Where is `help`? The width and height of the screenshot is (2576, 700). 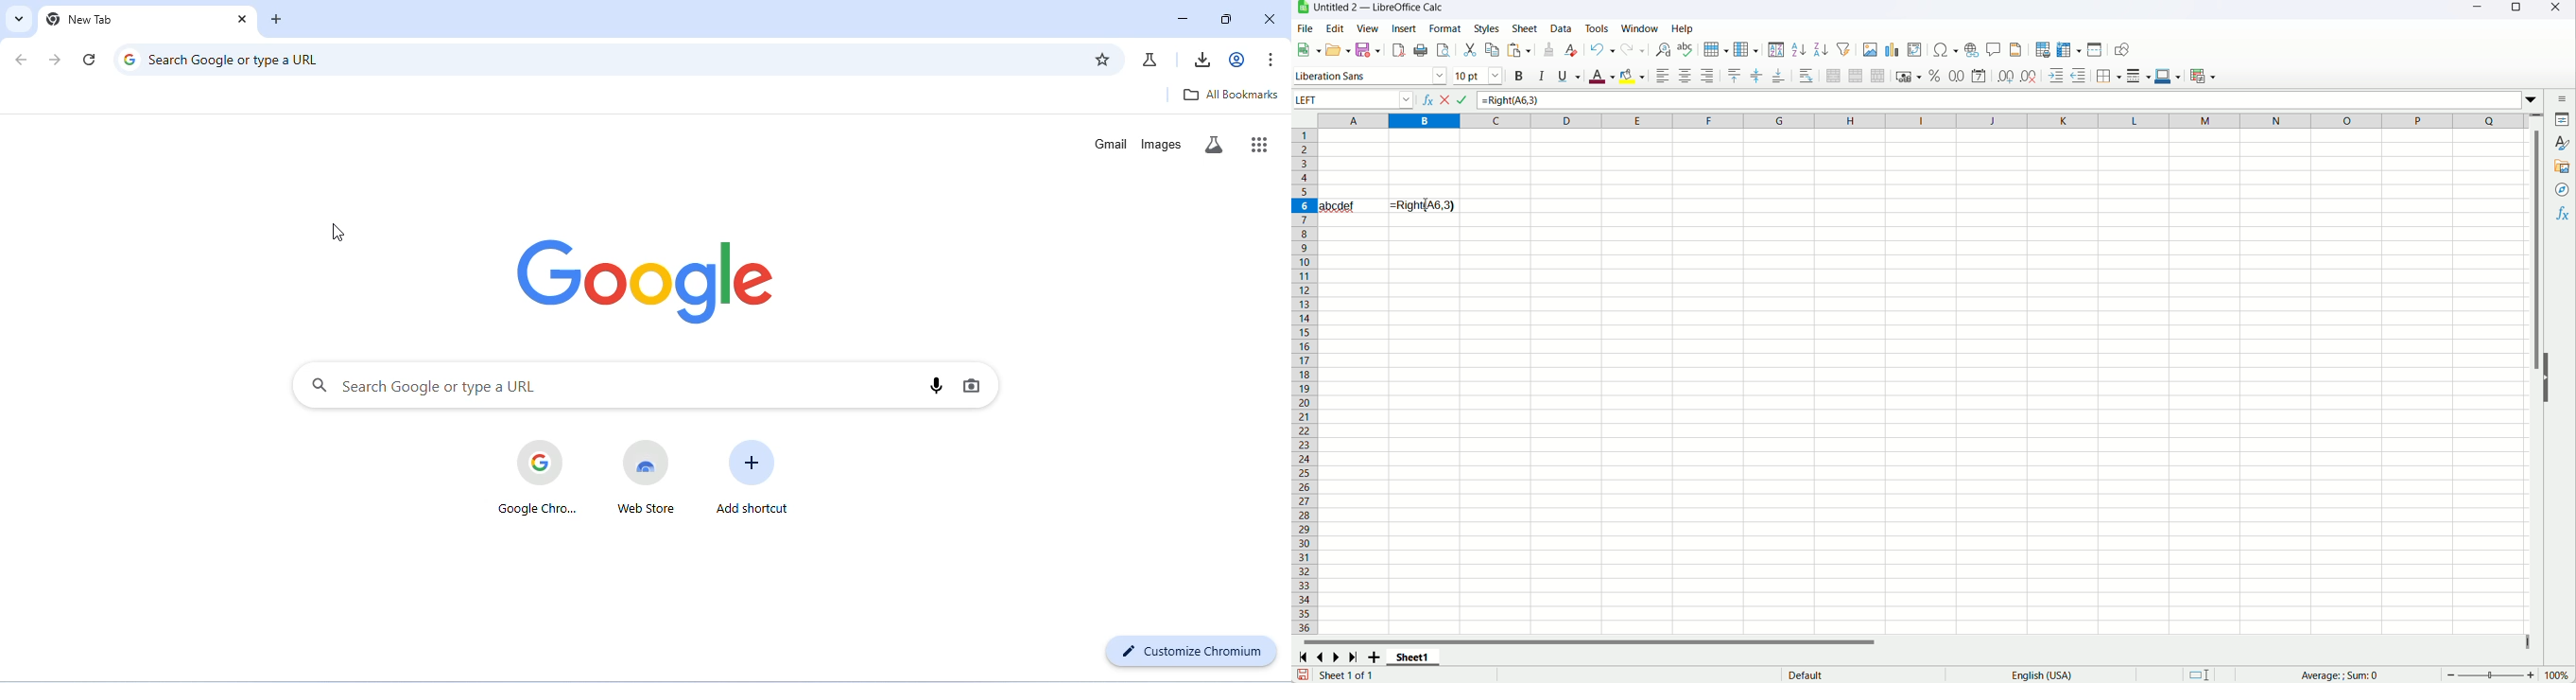 help is located at coordinates (1682, 28).